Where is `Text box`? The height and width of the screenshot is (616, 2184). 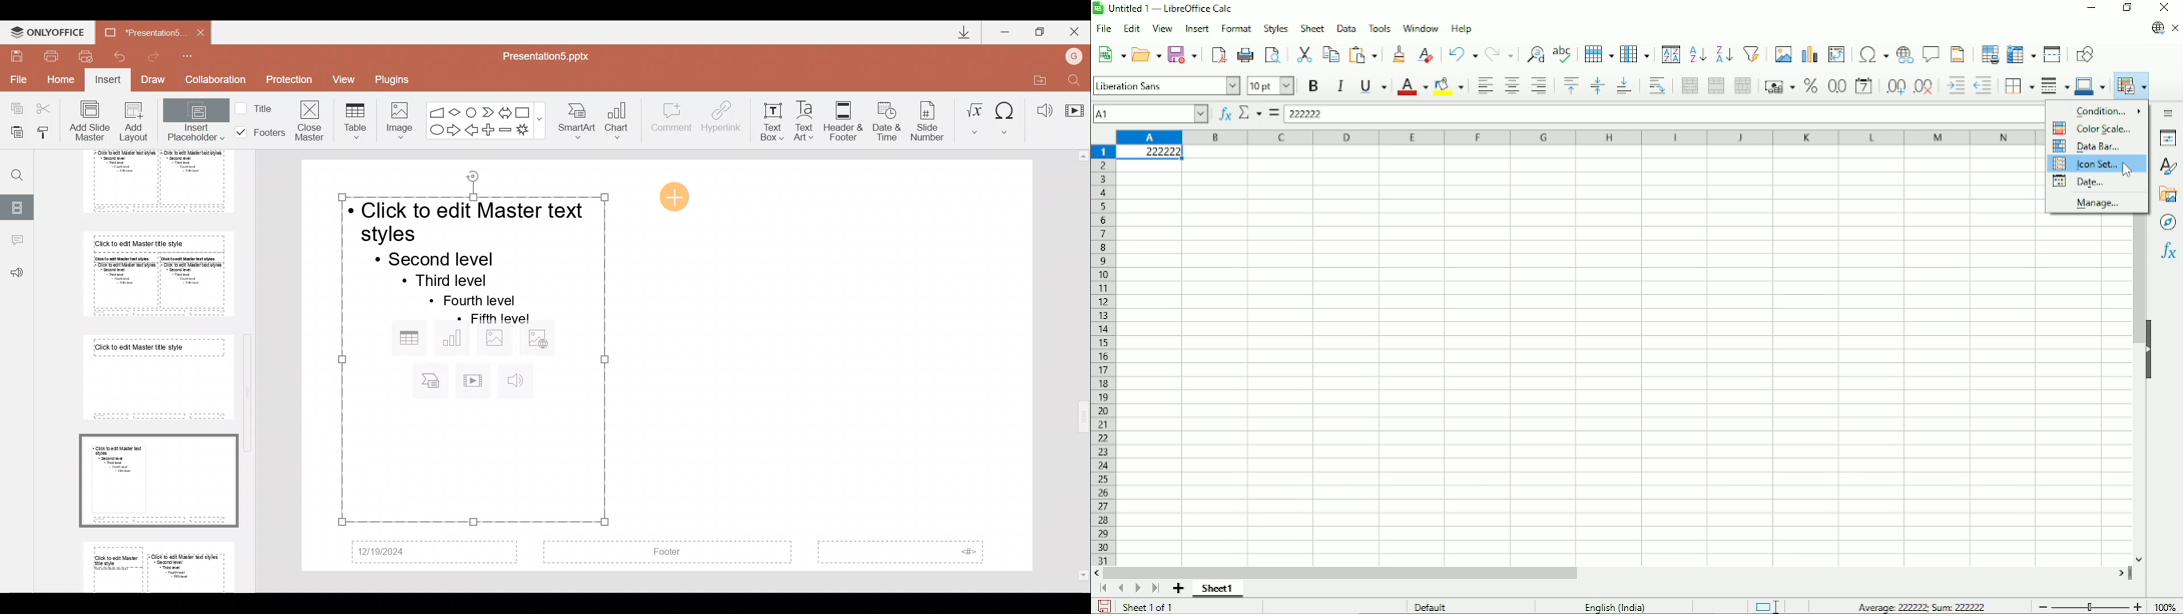 Text box is located at coordinates (772, 119).